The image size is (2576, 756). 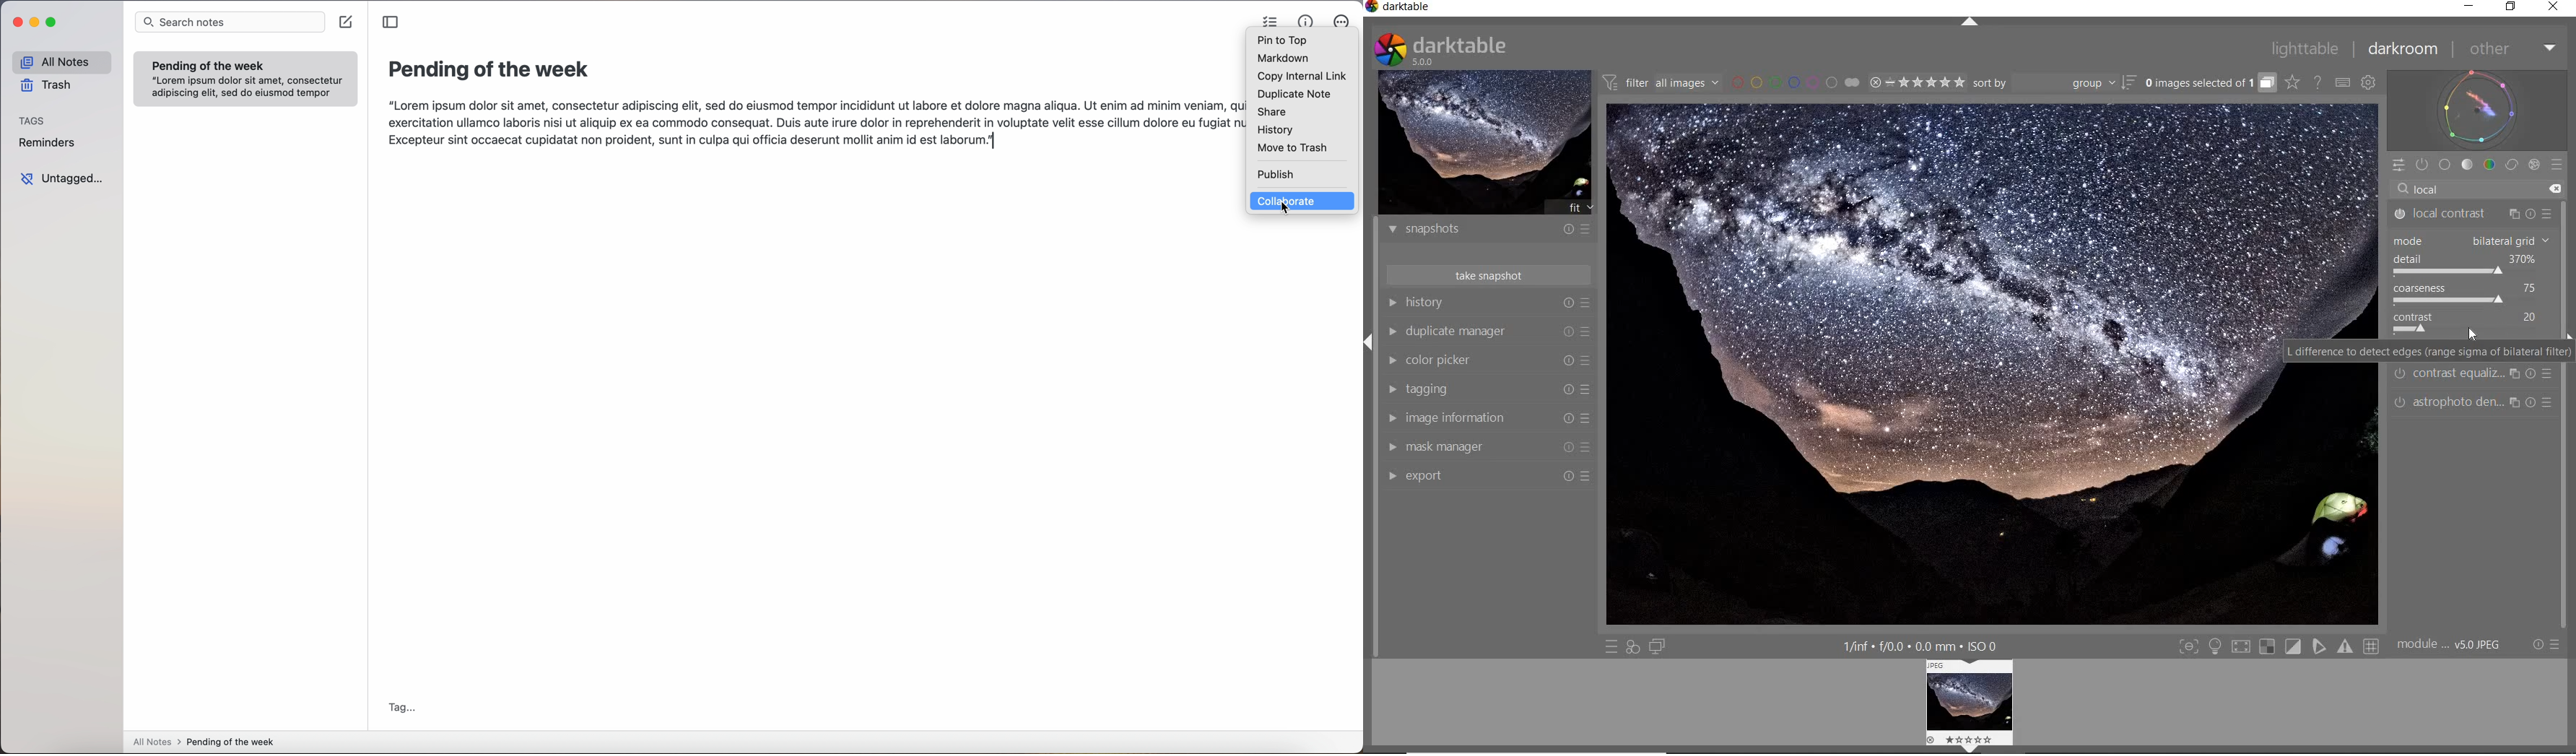 What do you see at coordinates (1976, 749) in the screenshot?
I see `hide bottom menu • ctrl+shift+b` at bounding box center [1976, 749].